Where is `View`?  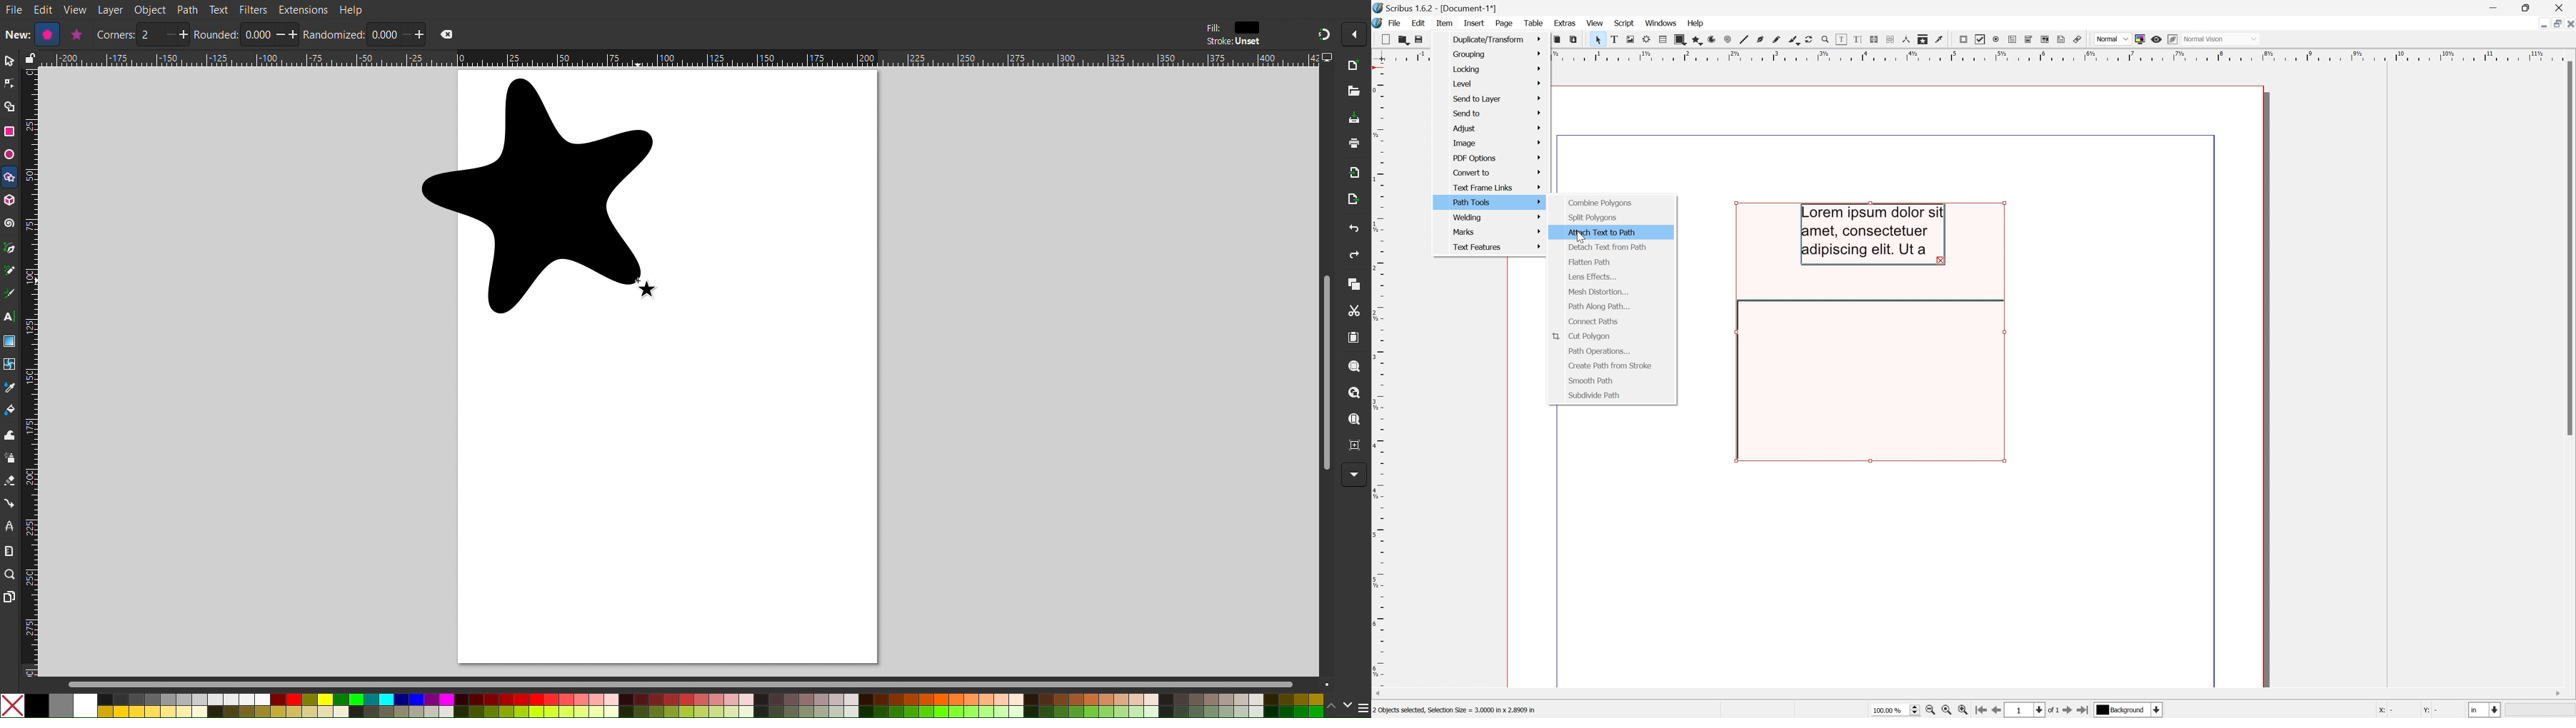 View is located at coordinates (1596, 23).